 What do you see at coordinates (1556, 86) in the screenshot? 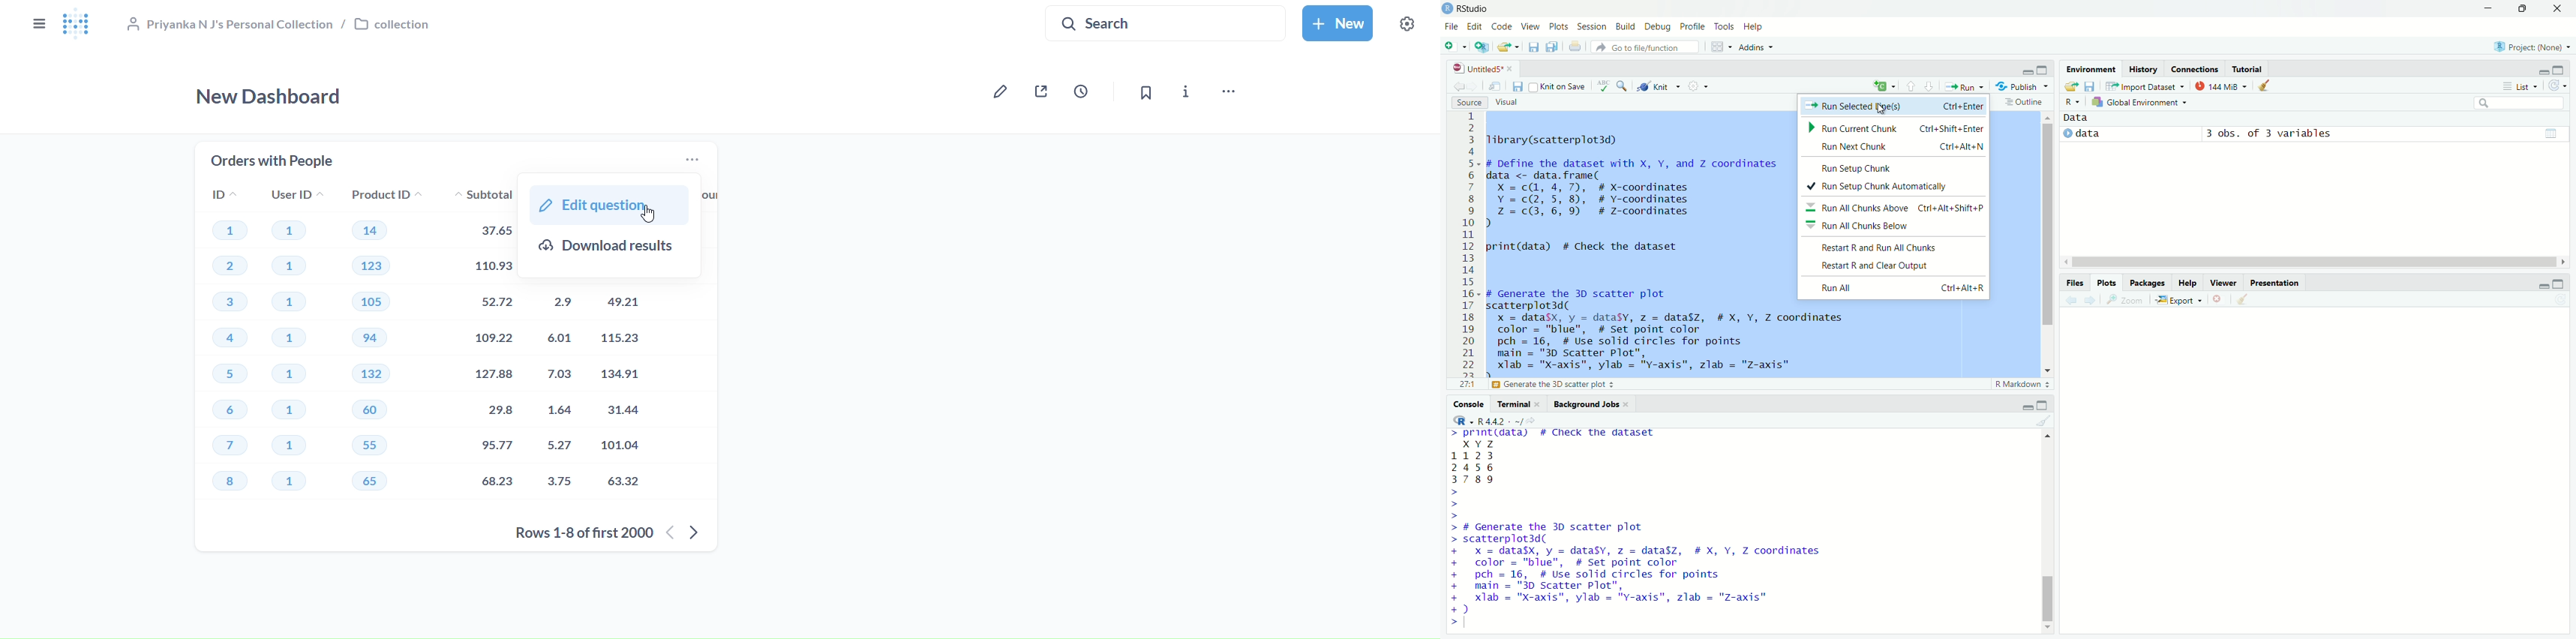
I see `knit on save` at bounding box center [1556, 86].